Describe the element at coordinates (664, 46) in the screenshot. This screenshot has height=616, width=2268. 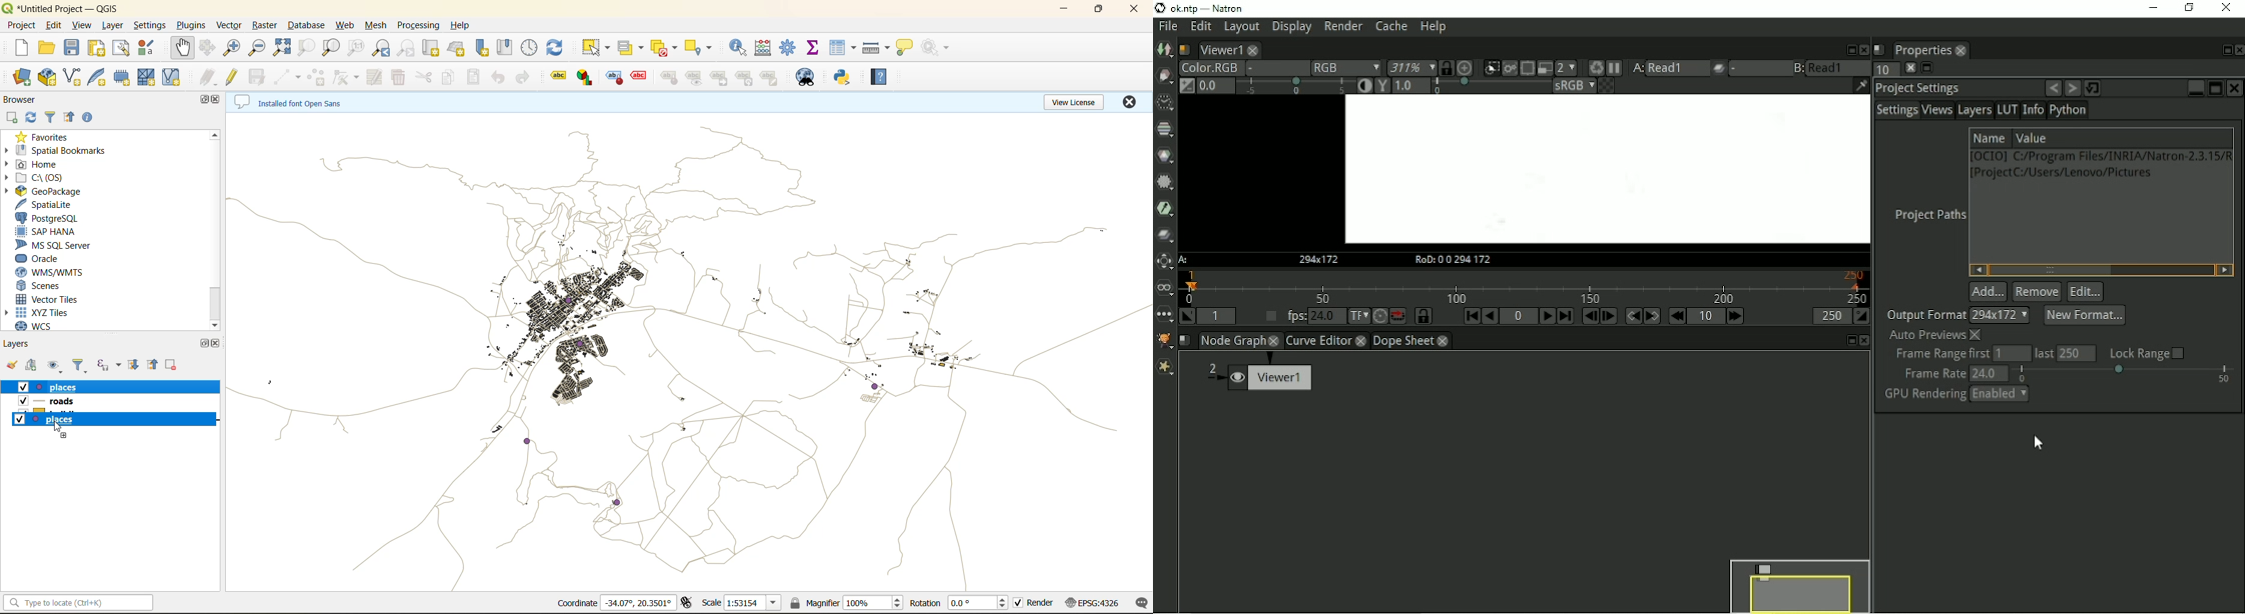
I see `deselect value` at that location.